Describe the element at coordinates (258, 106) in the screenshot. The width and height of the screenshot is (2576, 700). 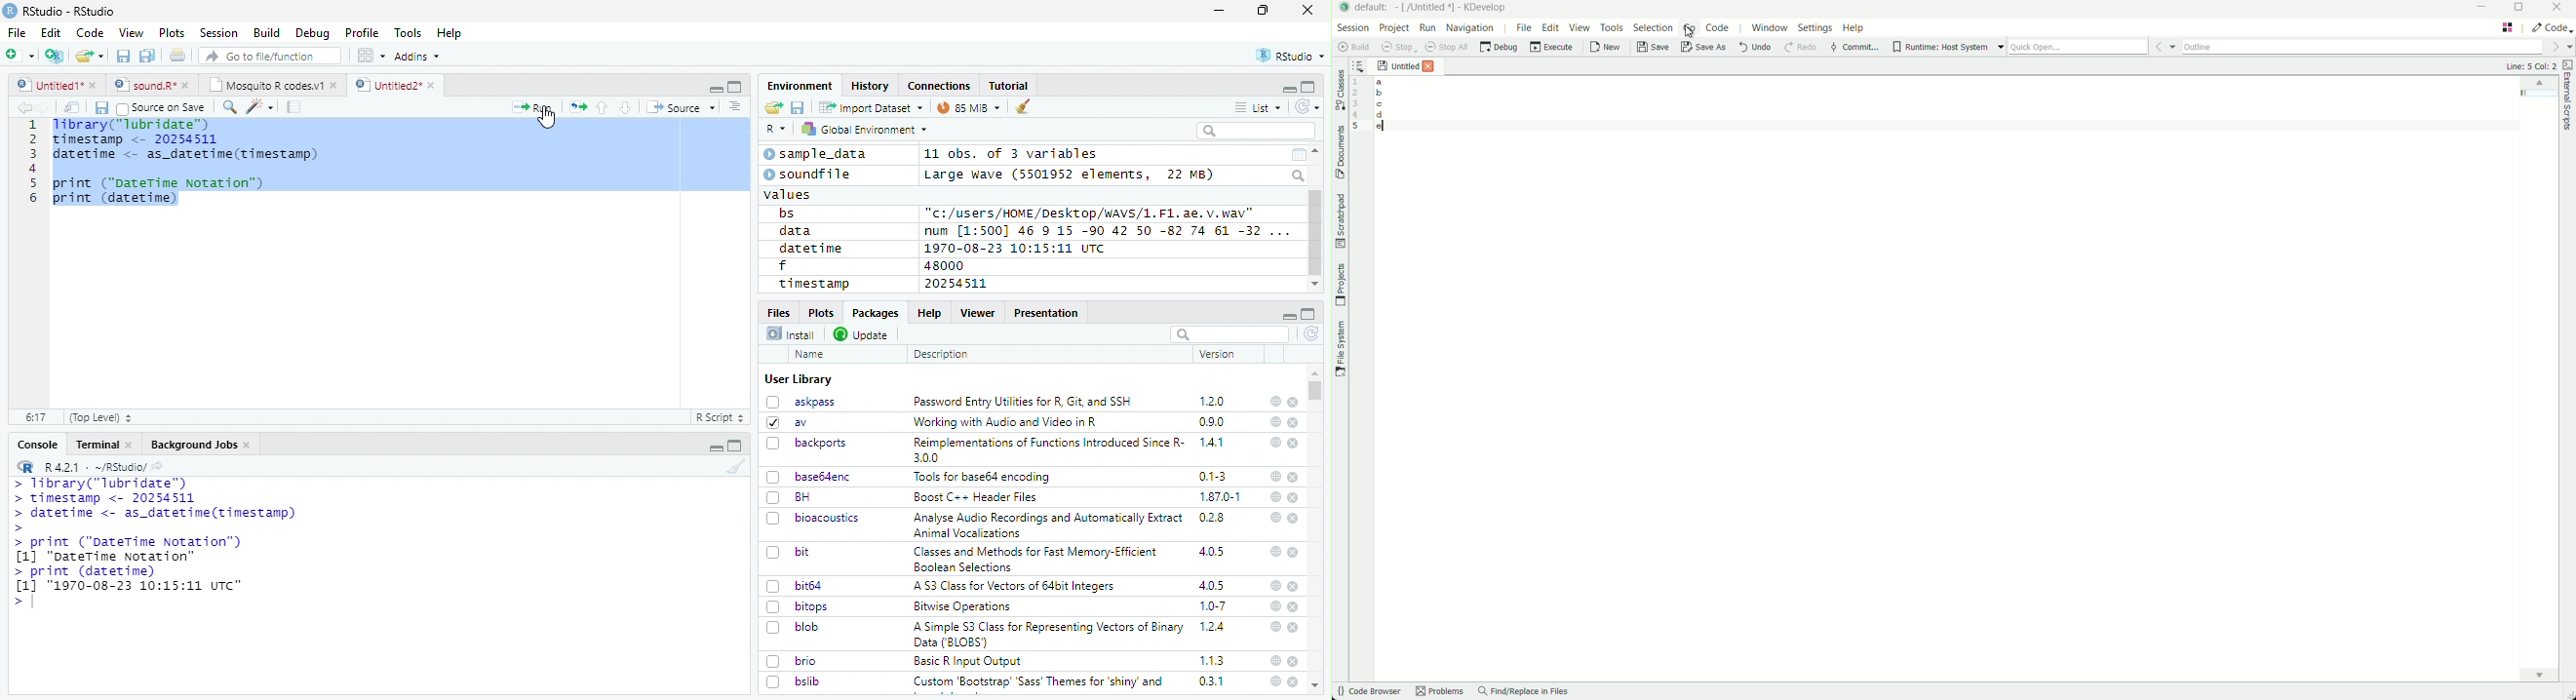
I see `Code tools` at that location.